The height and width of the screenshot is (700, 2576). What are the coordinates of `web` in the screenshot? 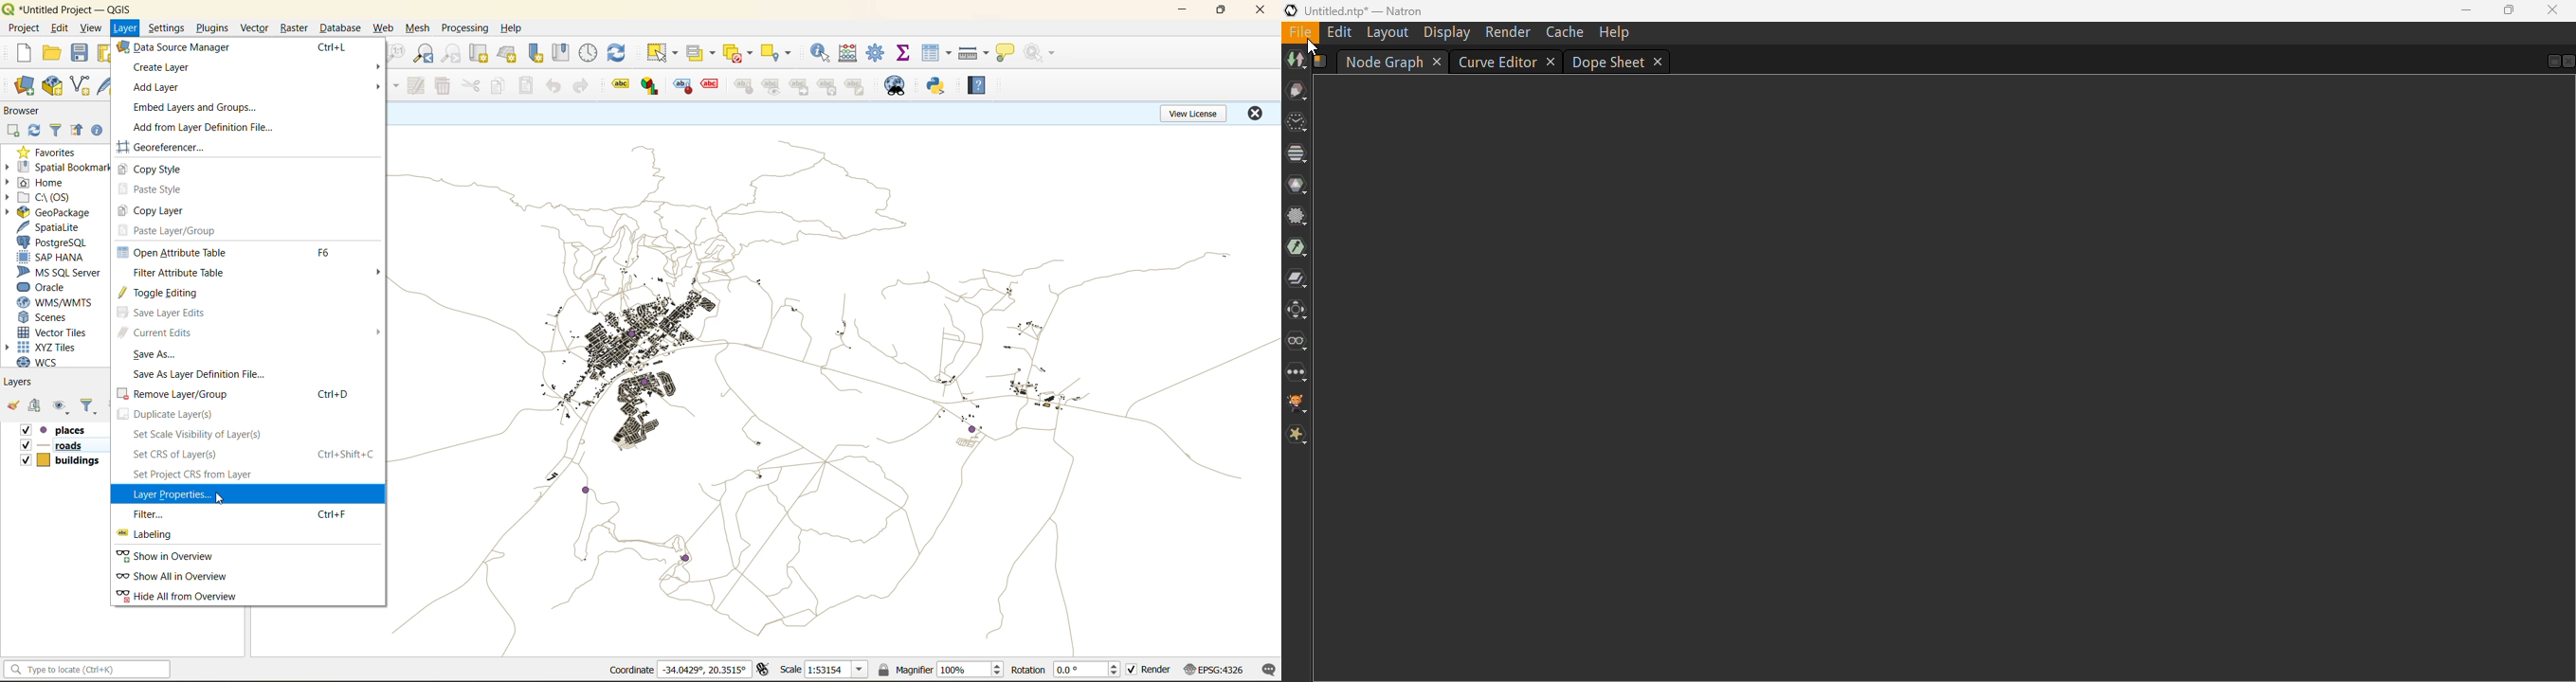 It's located at (385, 29).